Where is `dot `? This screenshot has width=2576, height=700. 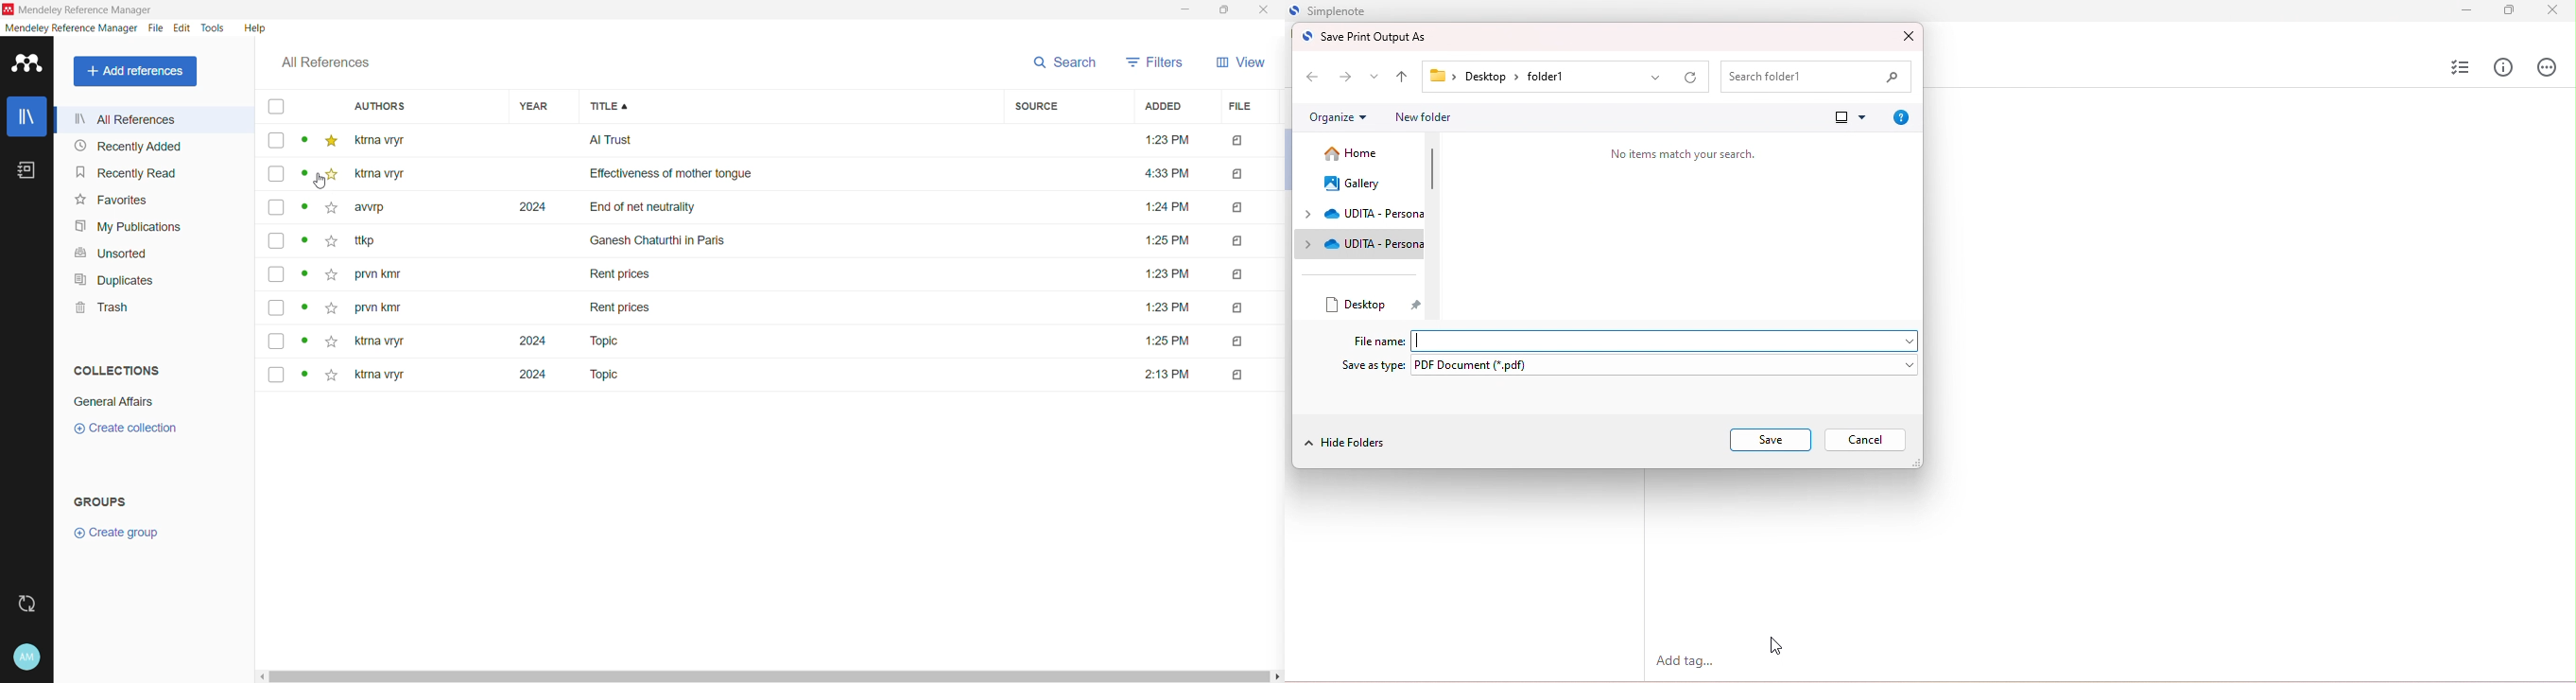
dot  is located at coordinates (300, 376).